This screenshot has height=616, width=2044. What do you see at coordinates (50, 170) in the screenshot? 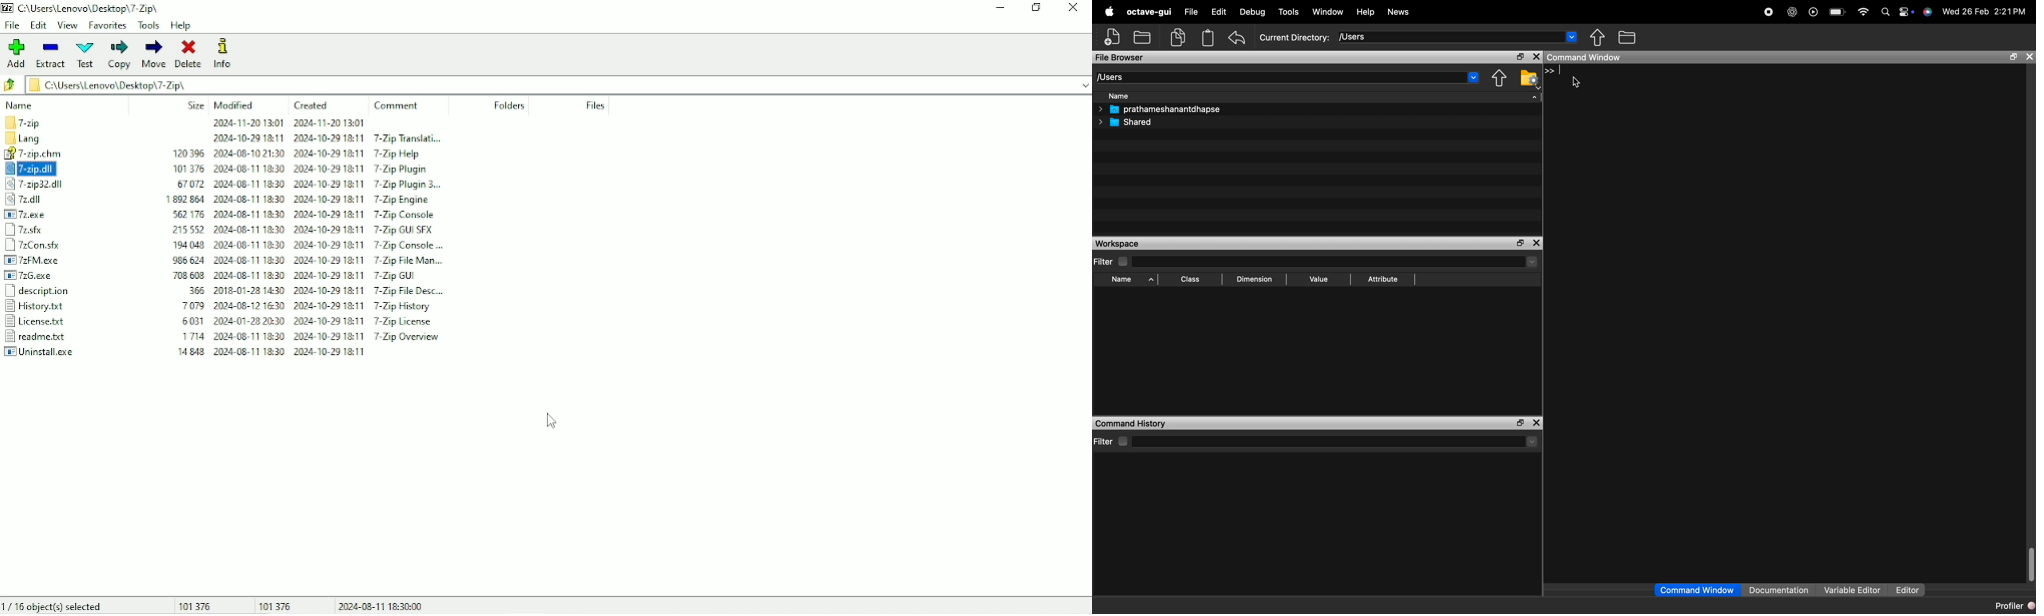
I see `7-zip.dll` at bounding box center [50, 170].